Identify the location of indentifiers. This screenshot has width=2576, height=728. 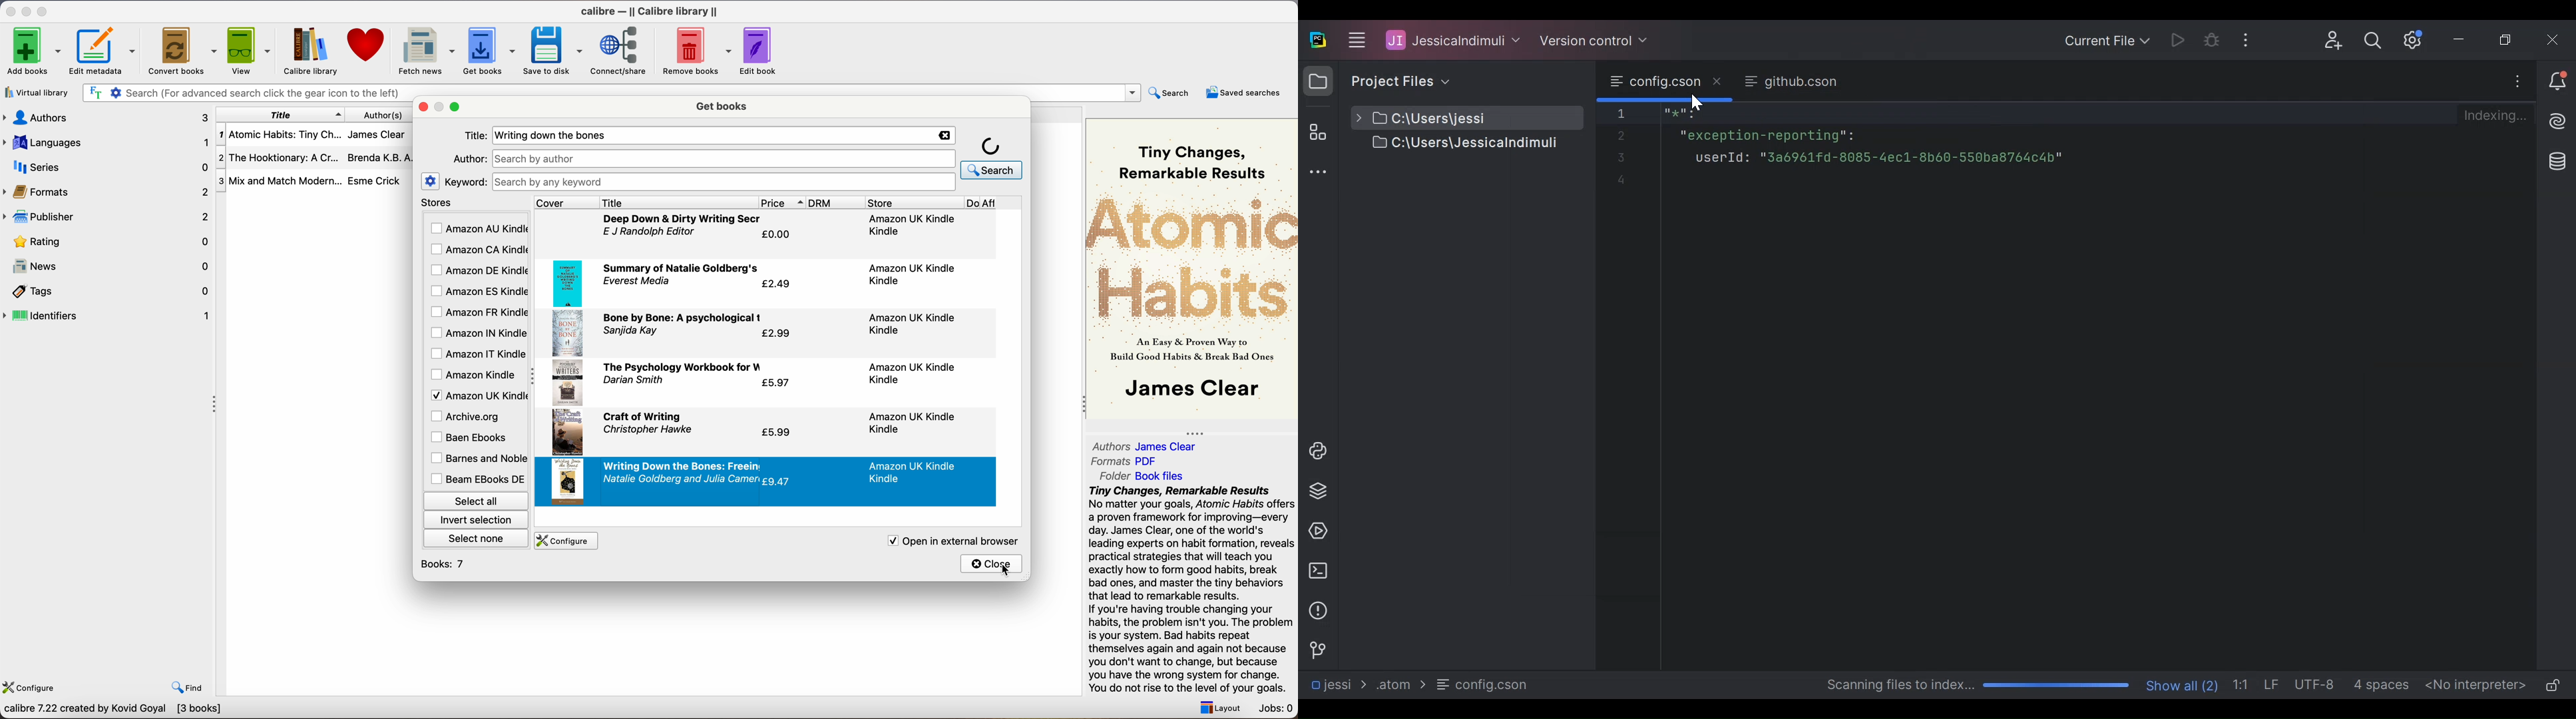
(109, 315).